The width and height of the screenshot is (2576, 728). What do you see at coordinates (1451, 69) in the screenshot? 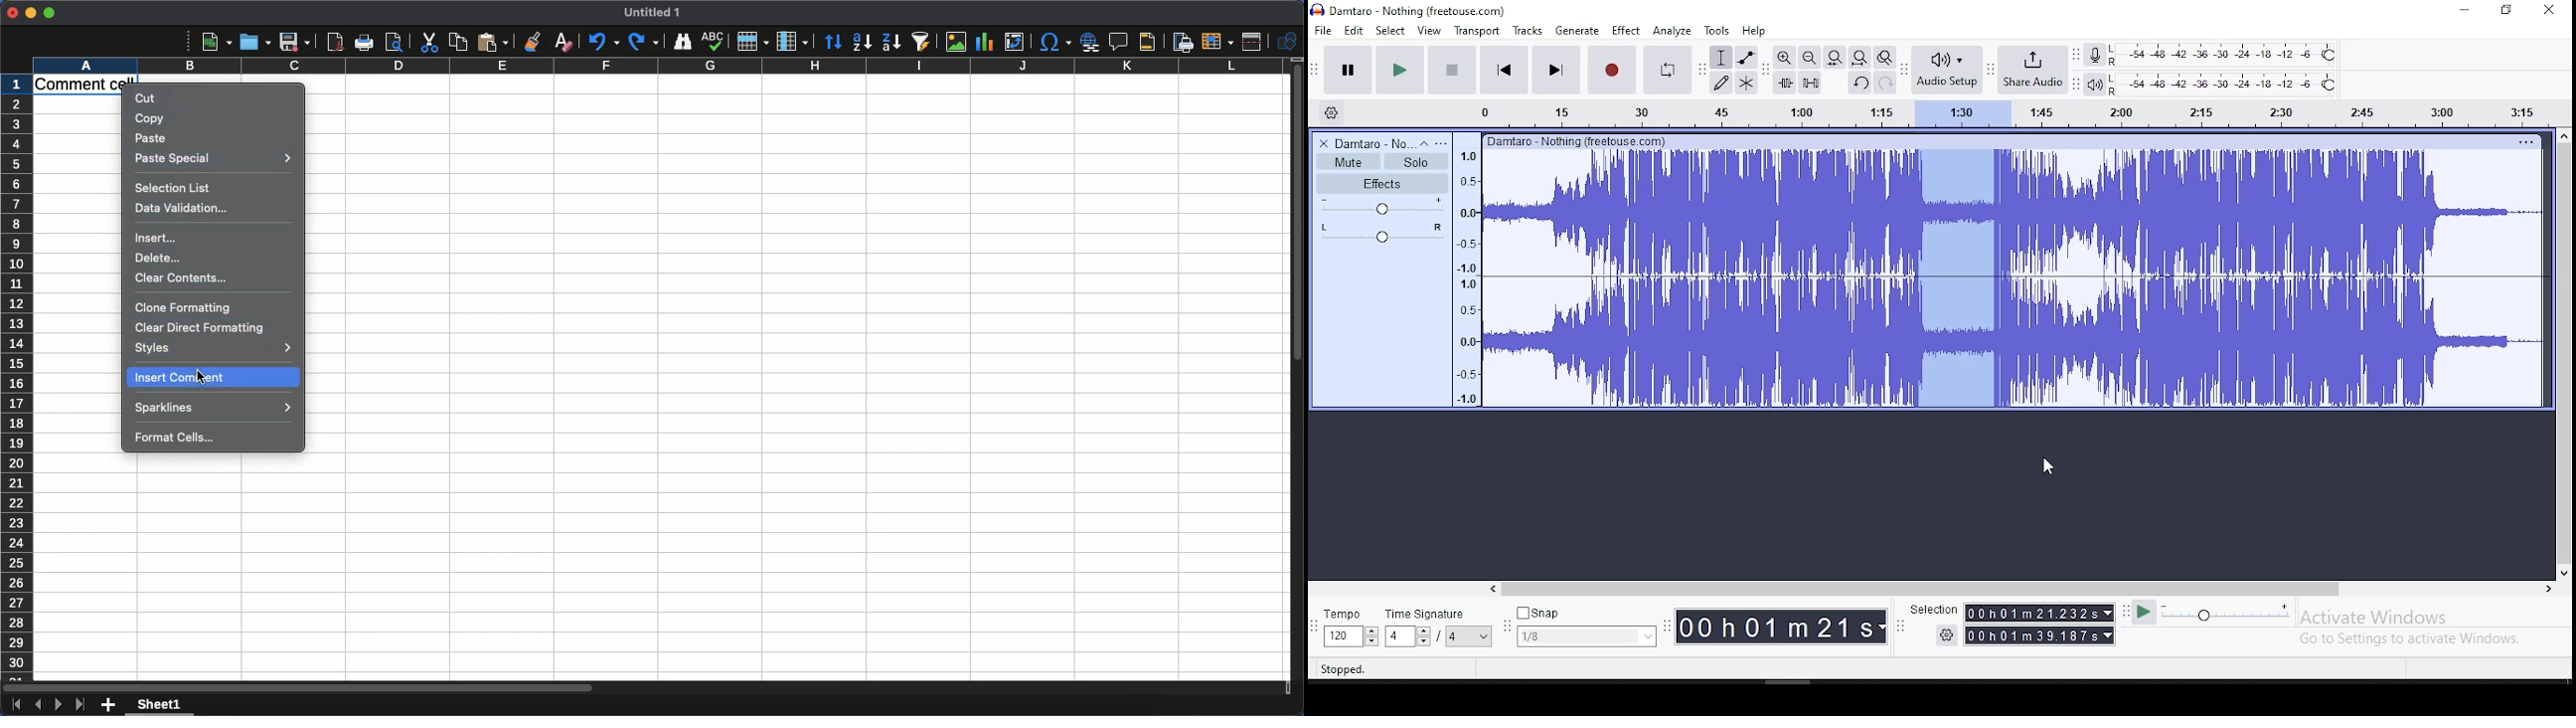
I see `stop` at bounding box center [1451, 69].